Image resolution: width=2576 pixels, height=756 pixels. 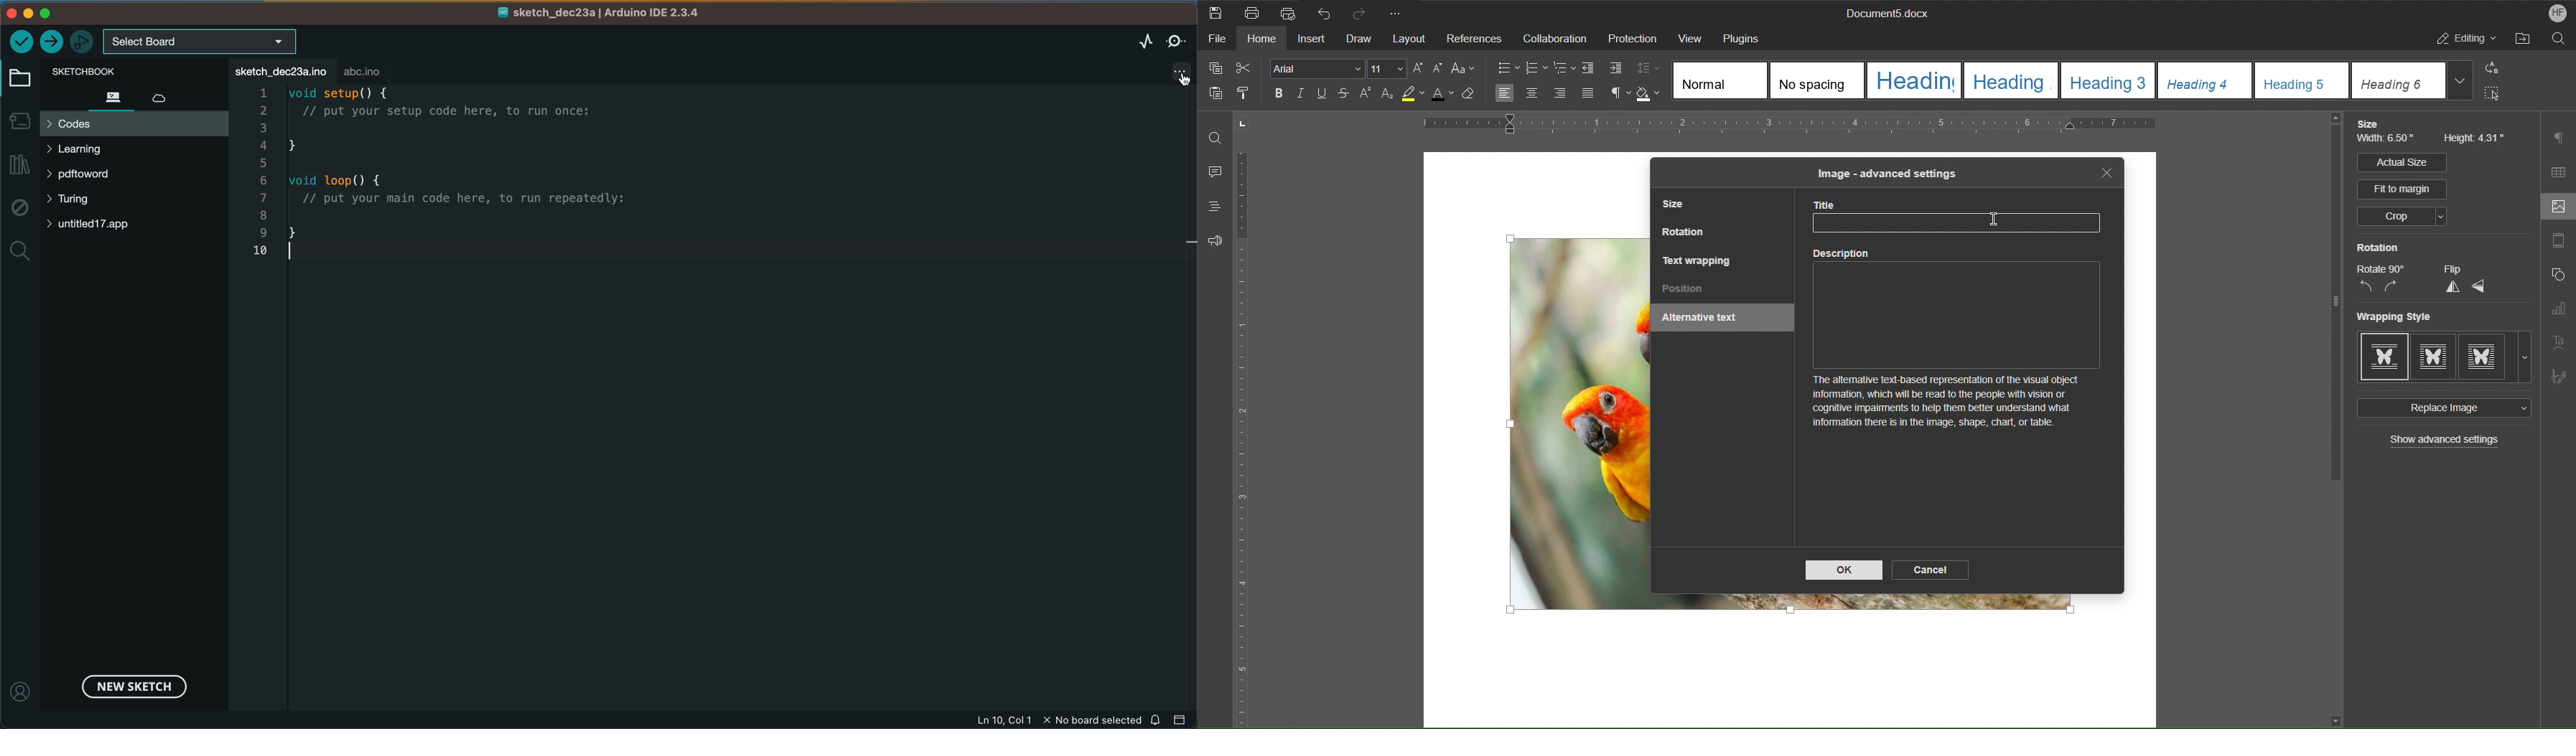 I want to click on Height, so click(x=2475, y=139).